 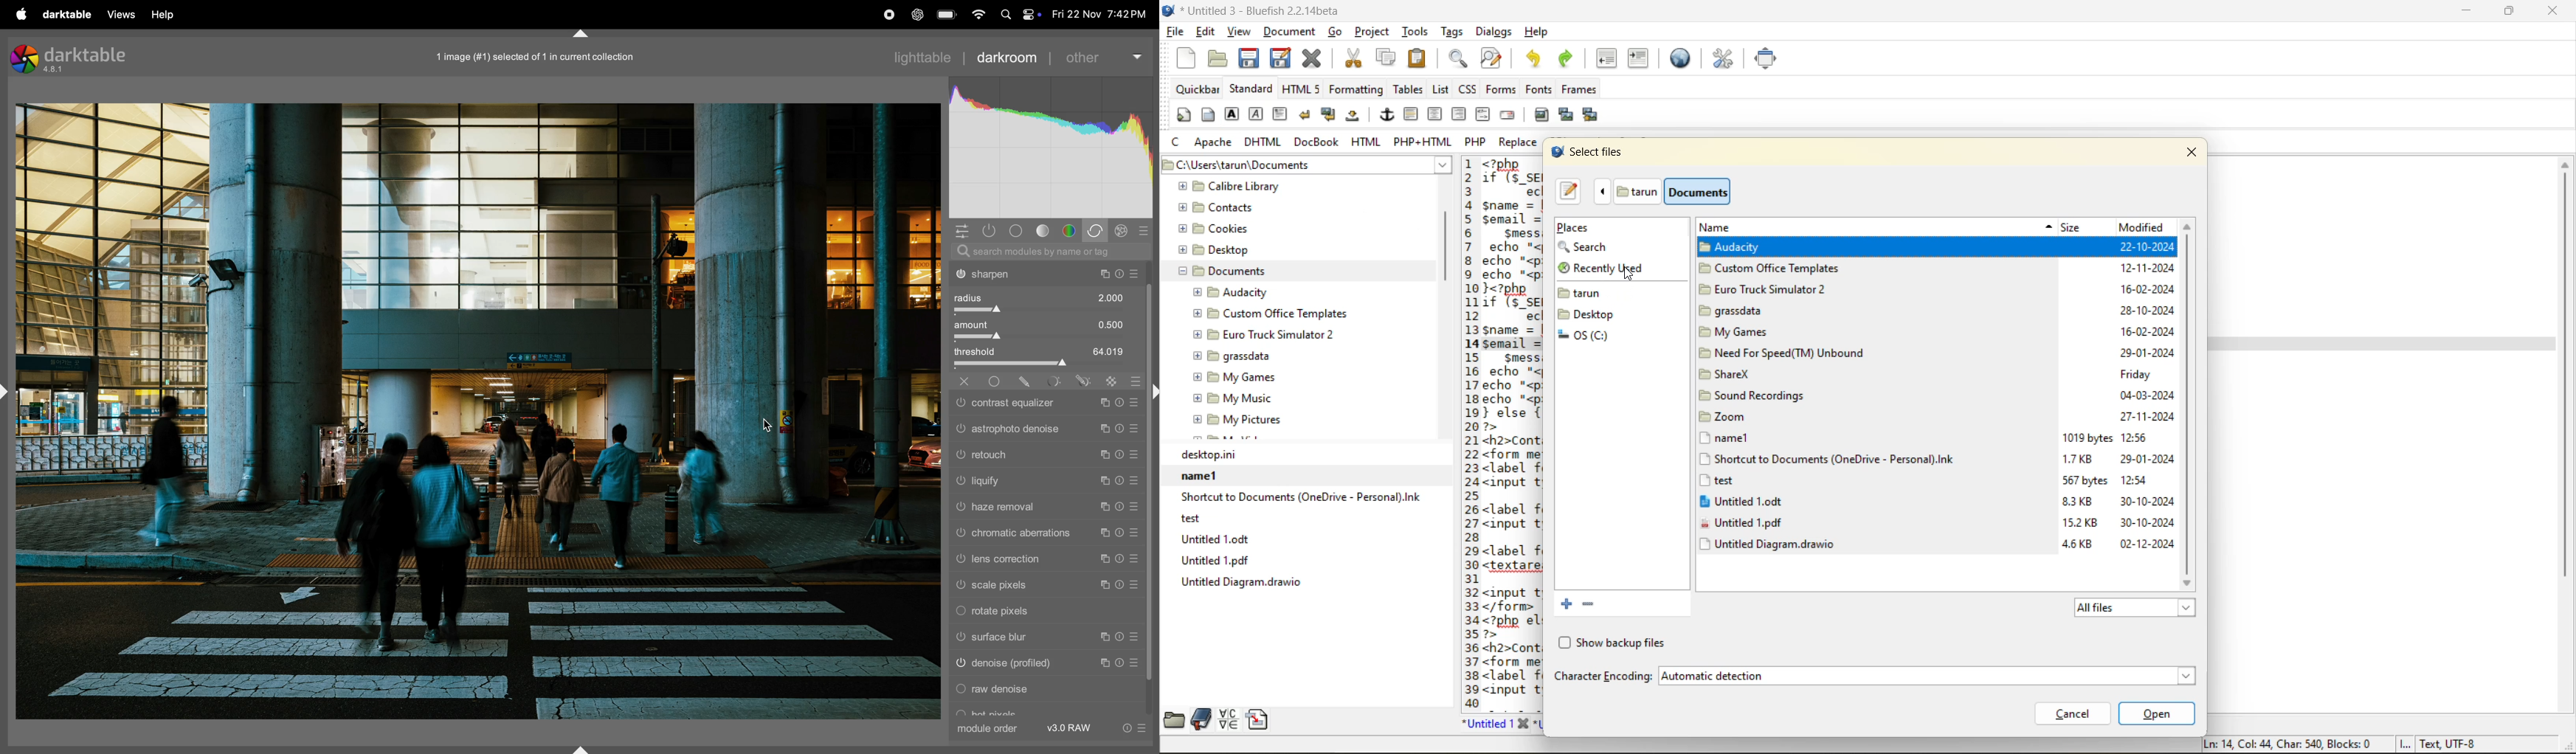 I want to click on search, so click(x=1592, y=248).